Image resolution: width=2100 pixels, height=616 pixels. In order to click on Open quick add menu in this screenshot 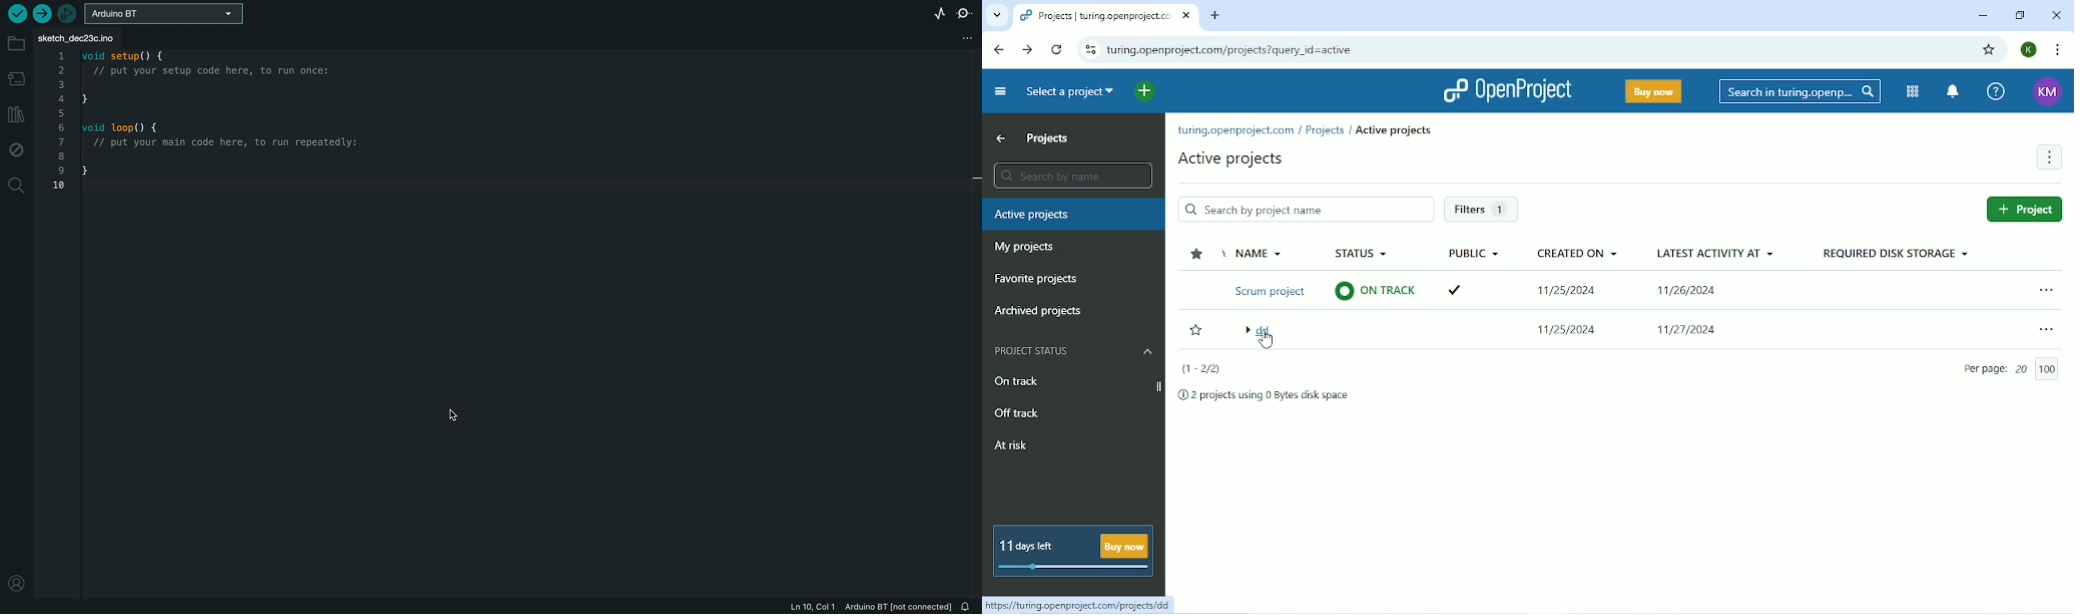, I will do `click(1145, 92)`.